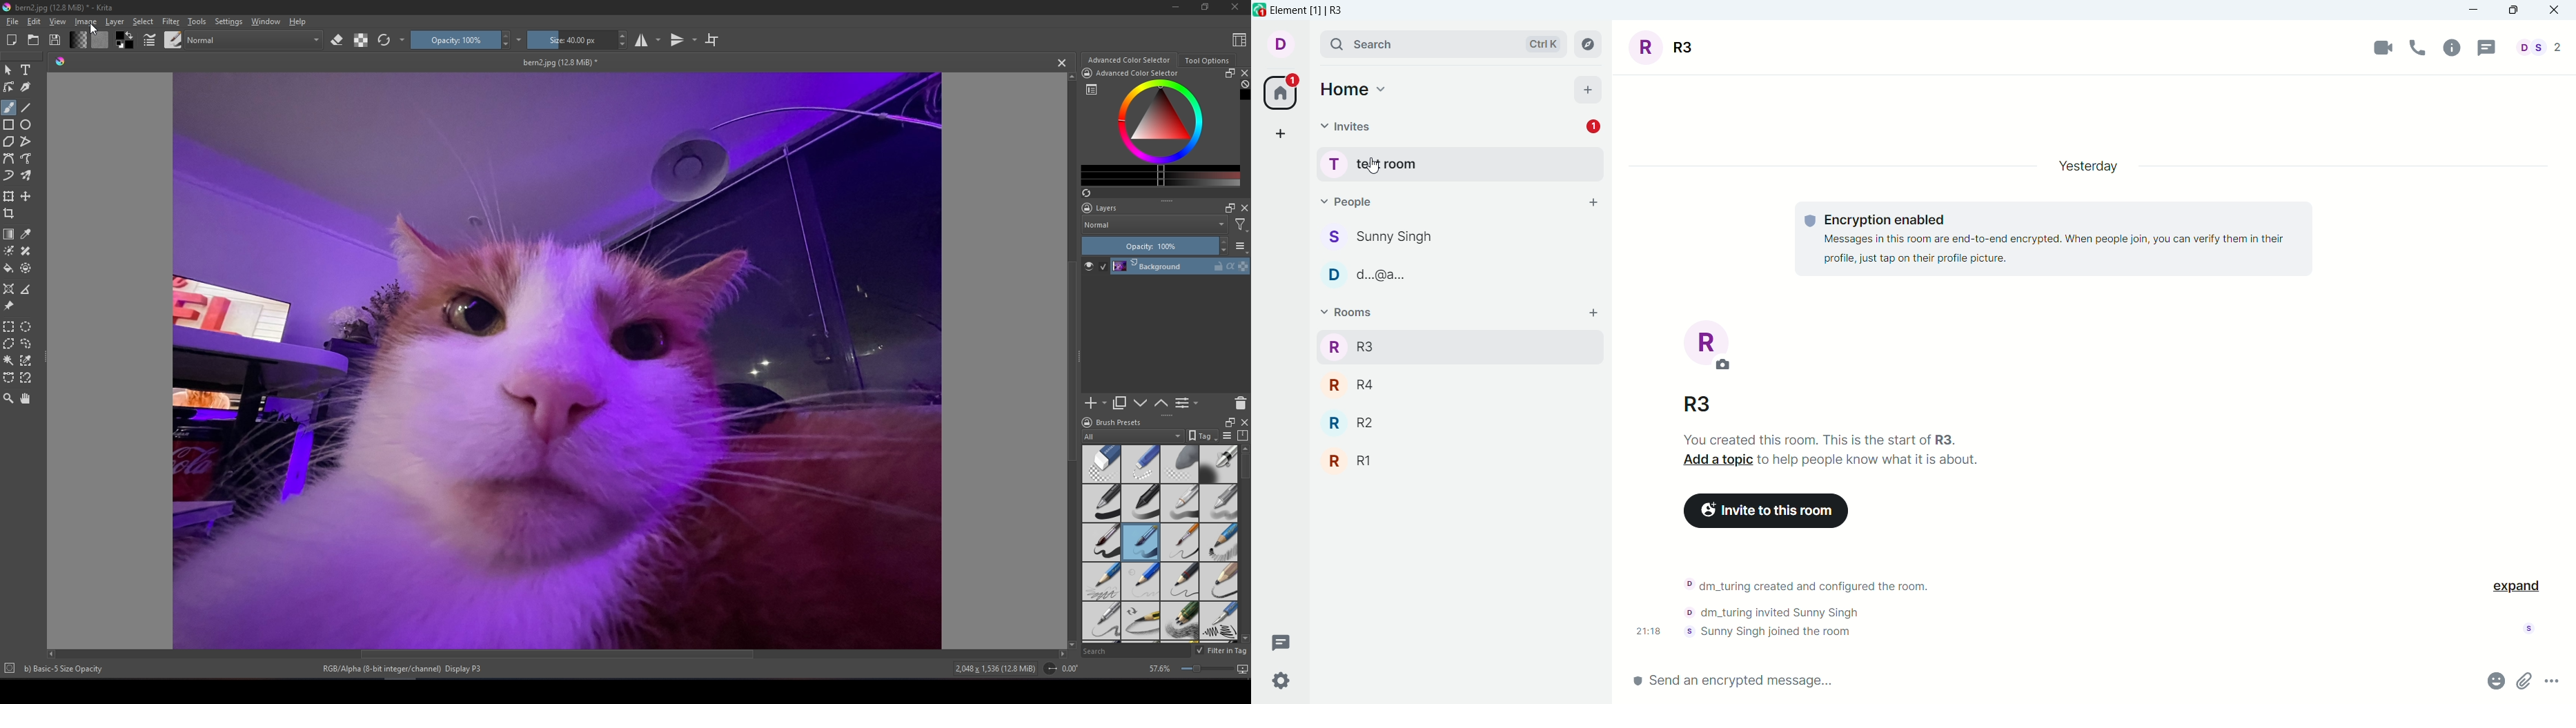  I want to click on threads, so click(1283, 641).